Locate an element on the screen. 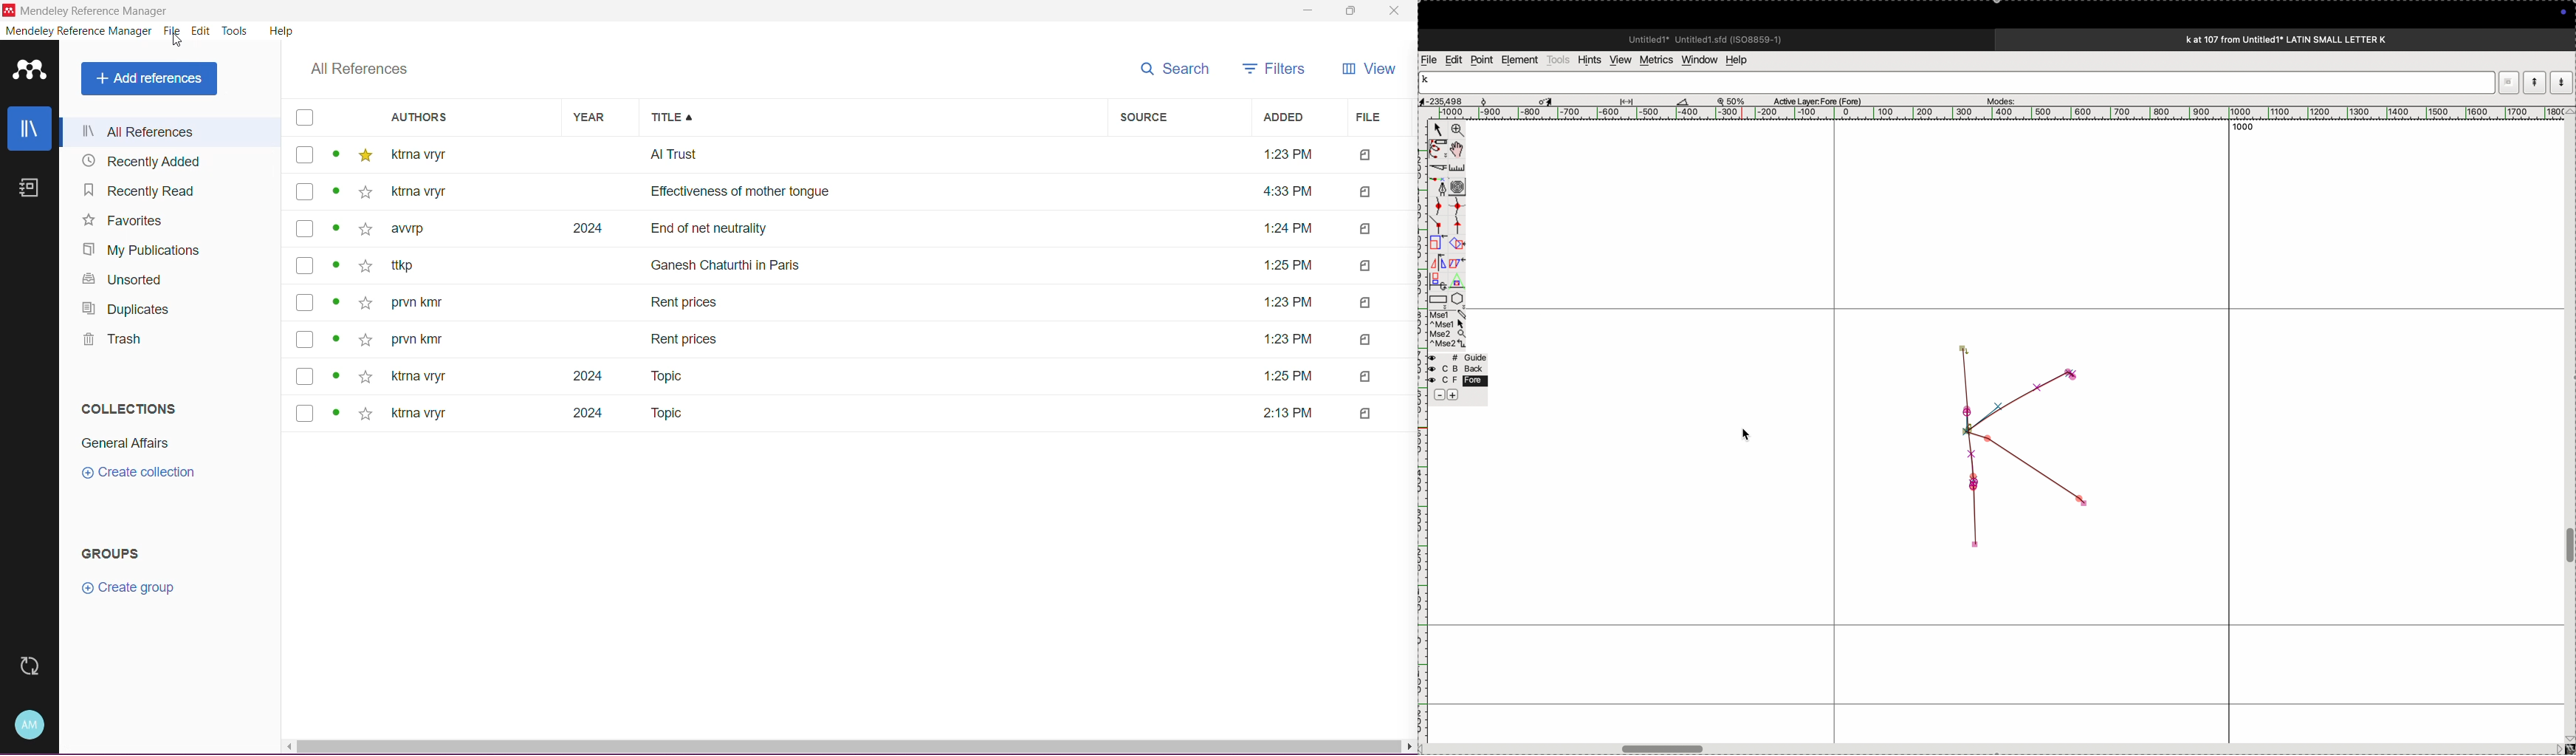 The width and height of the screenshot is (2576, 756). tools is located at coordinates (1558, 59).